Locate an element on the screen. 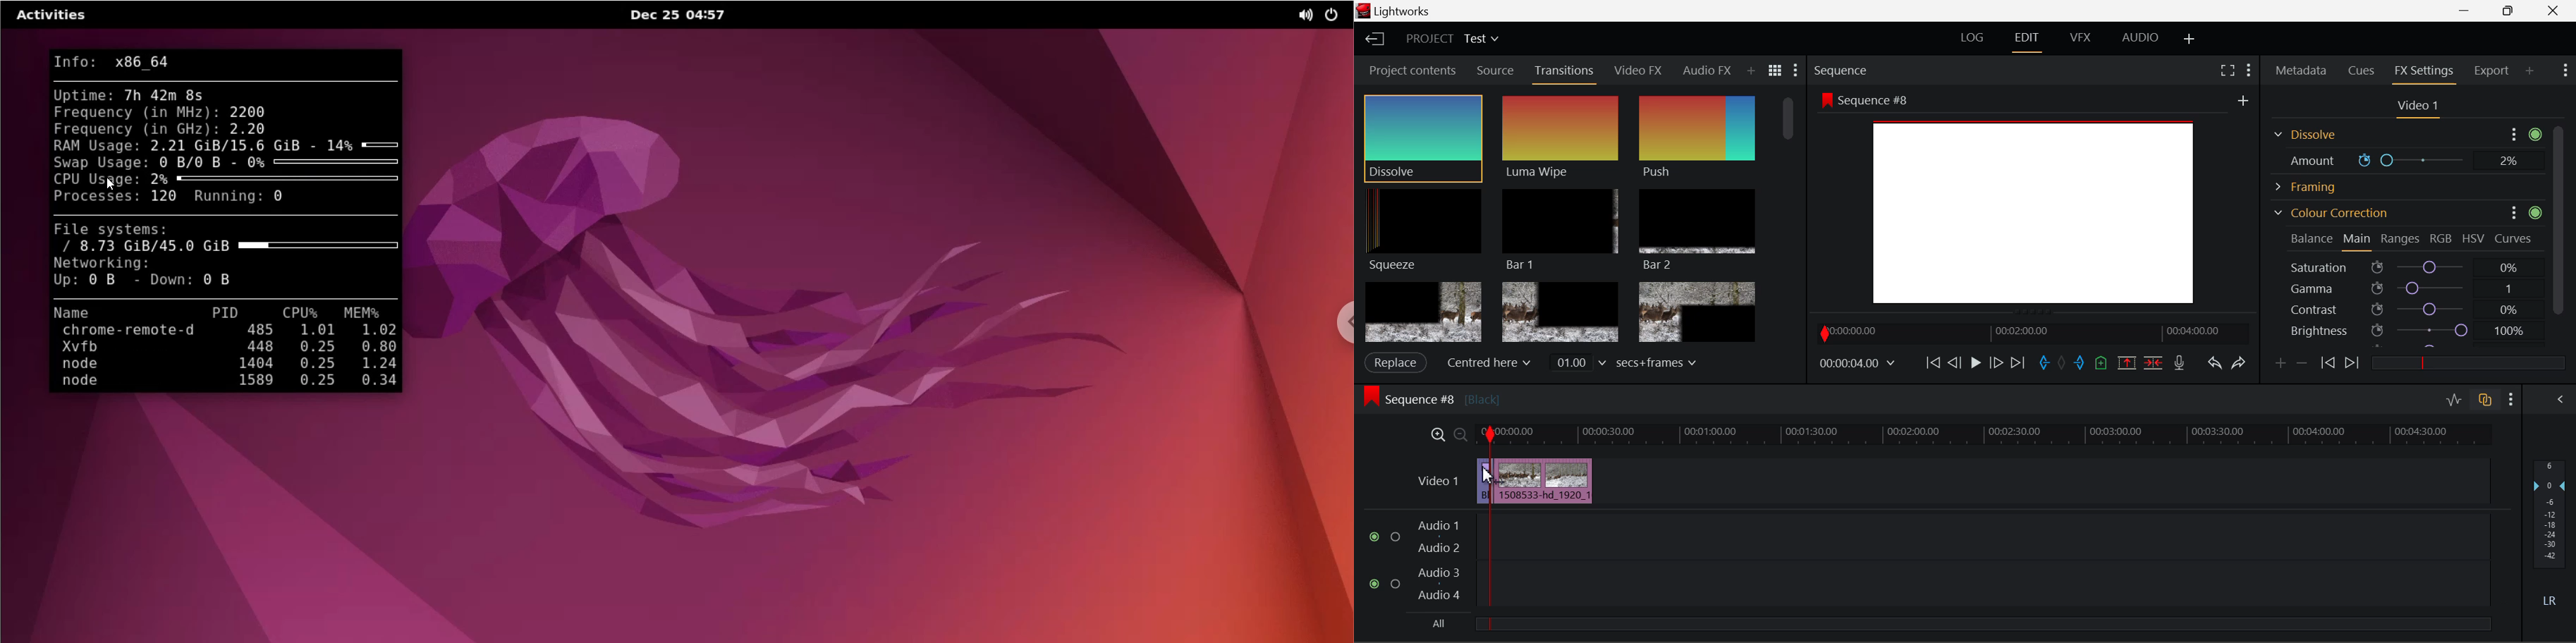 The width and height of the screenshot is (2576, 644). Ranges is located at coordinates (2398, 239).